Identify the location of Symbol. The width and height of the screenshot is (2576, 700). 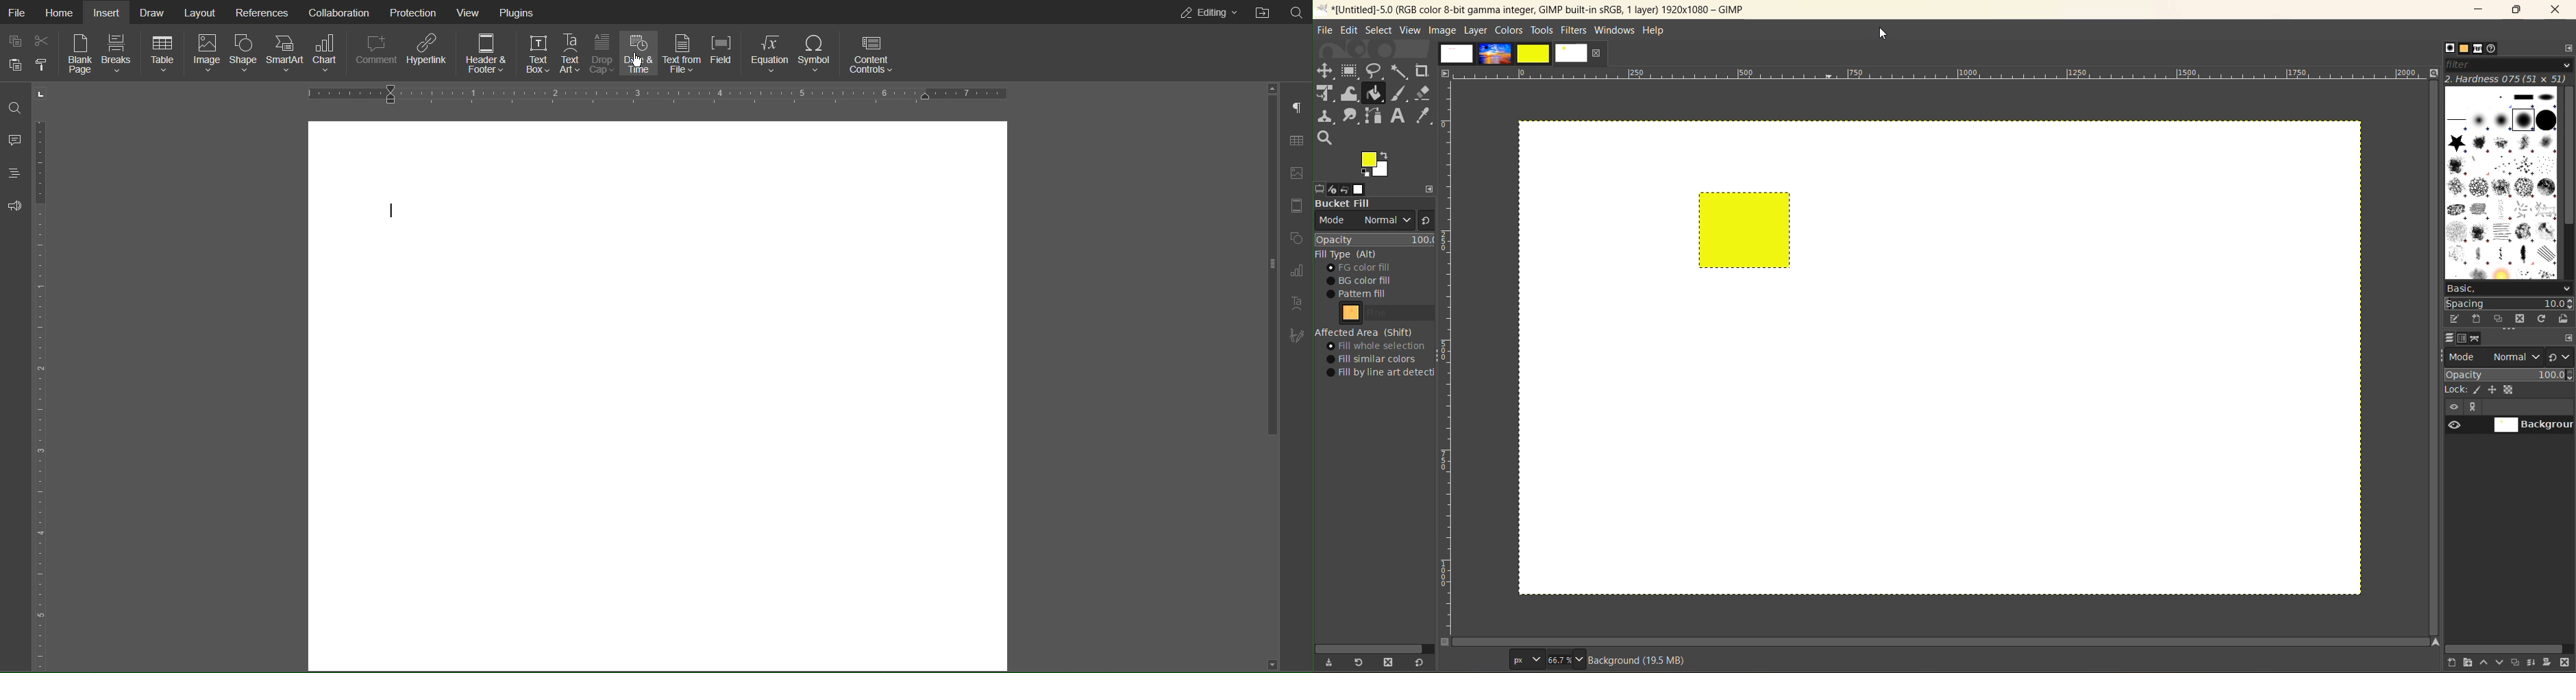
(816, 53).